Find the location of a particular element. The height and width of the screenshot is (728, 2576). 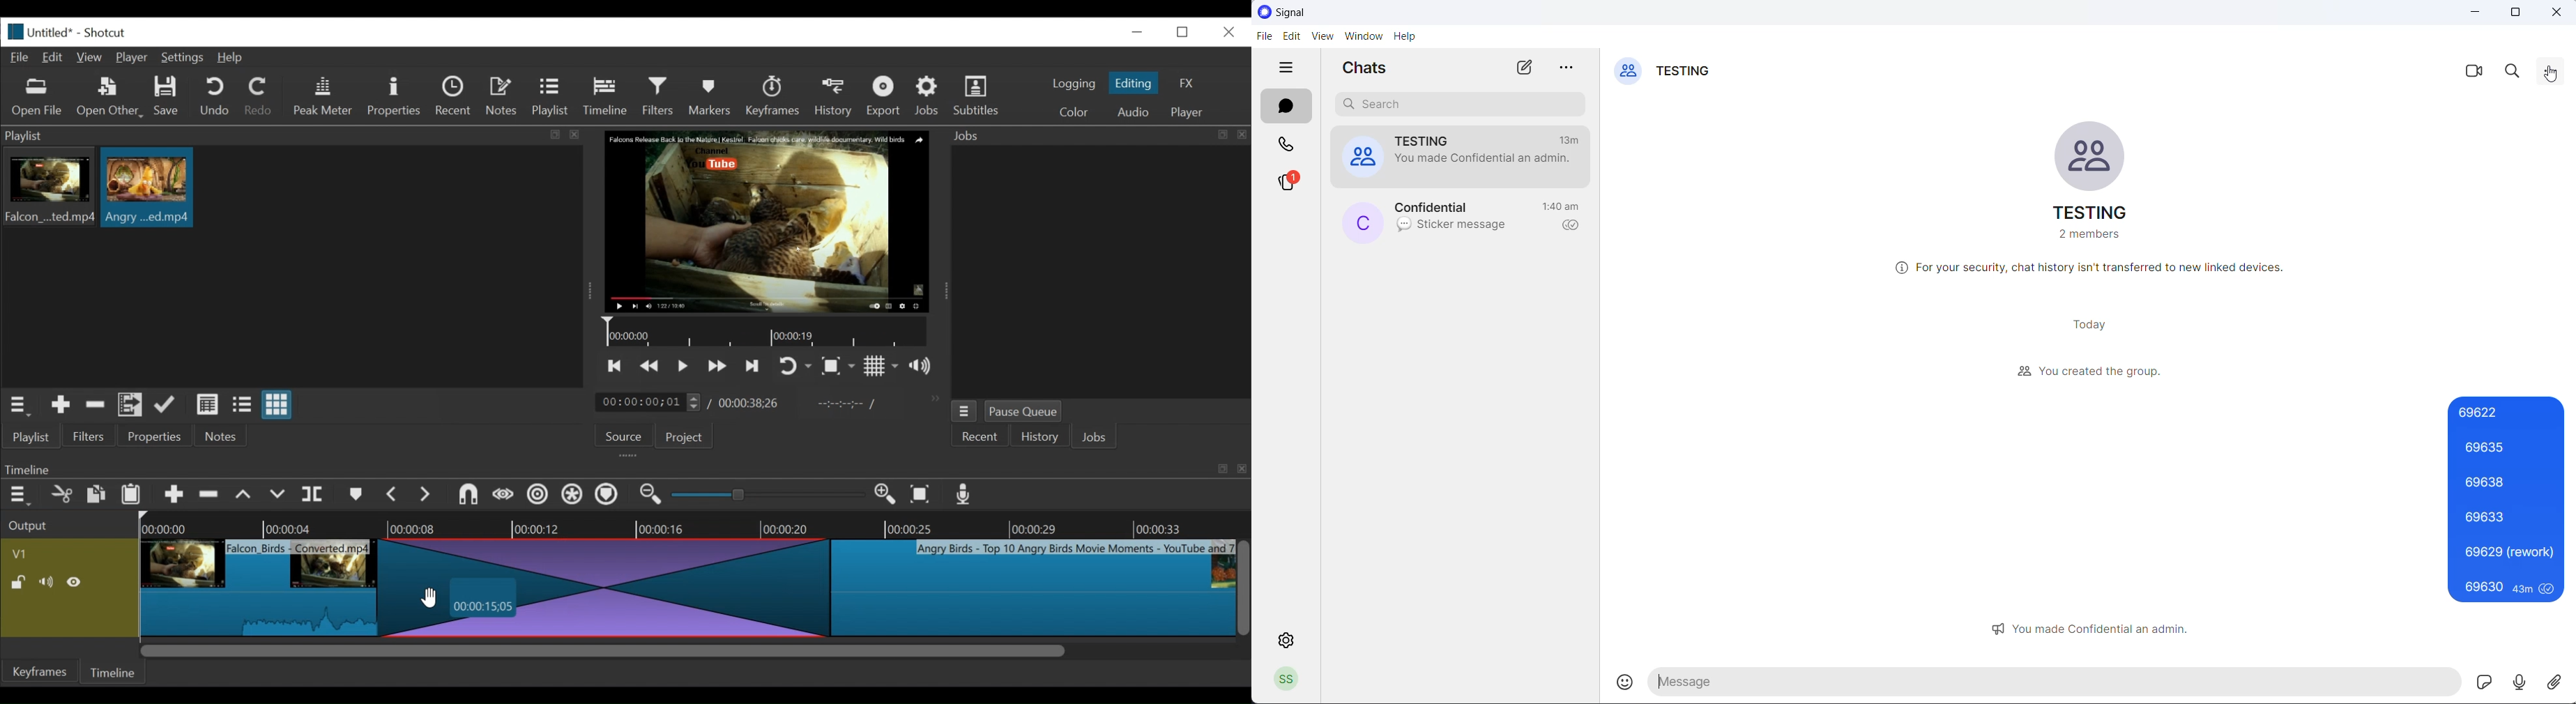

Video track is located at coordinates (70, 553).